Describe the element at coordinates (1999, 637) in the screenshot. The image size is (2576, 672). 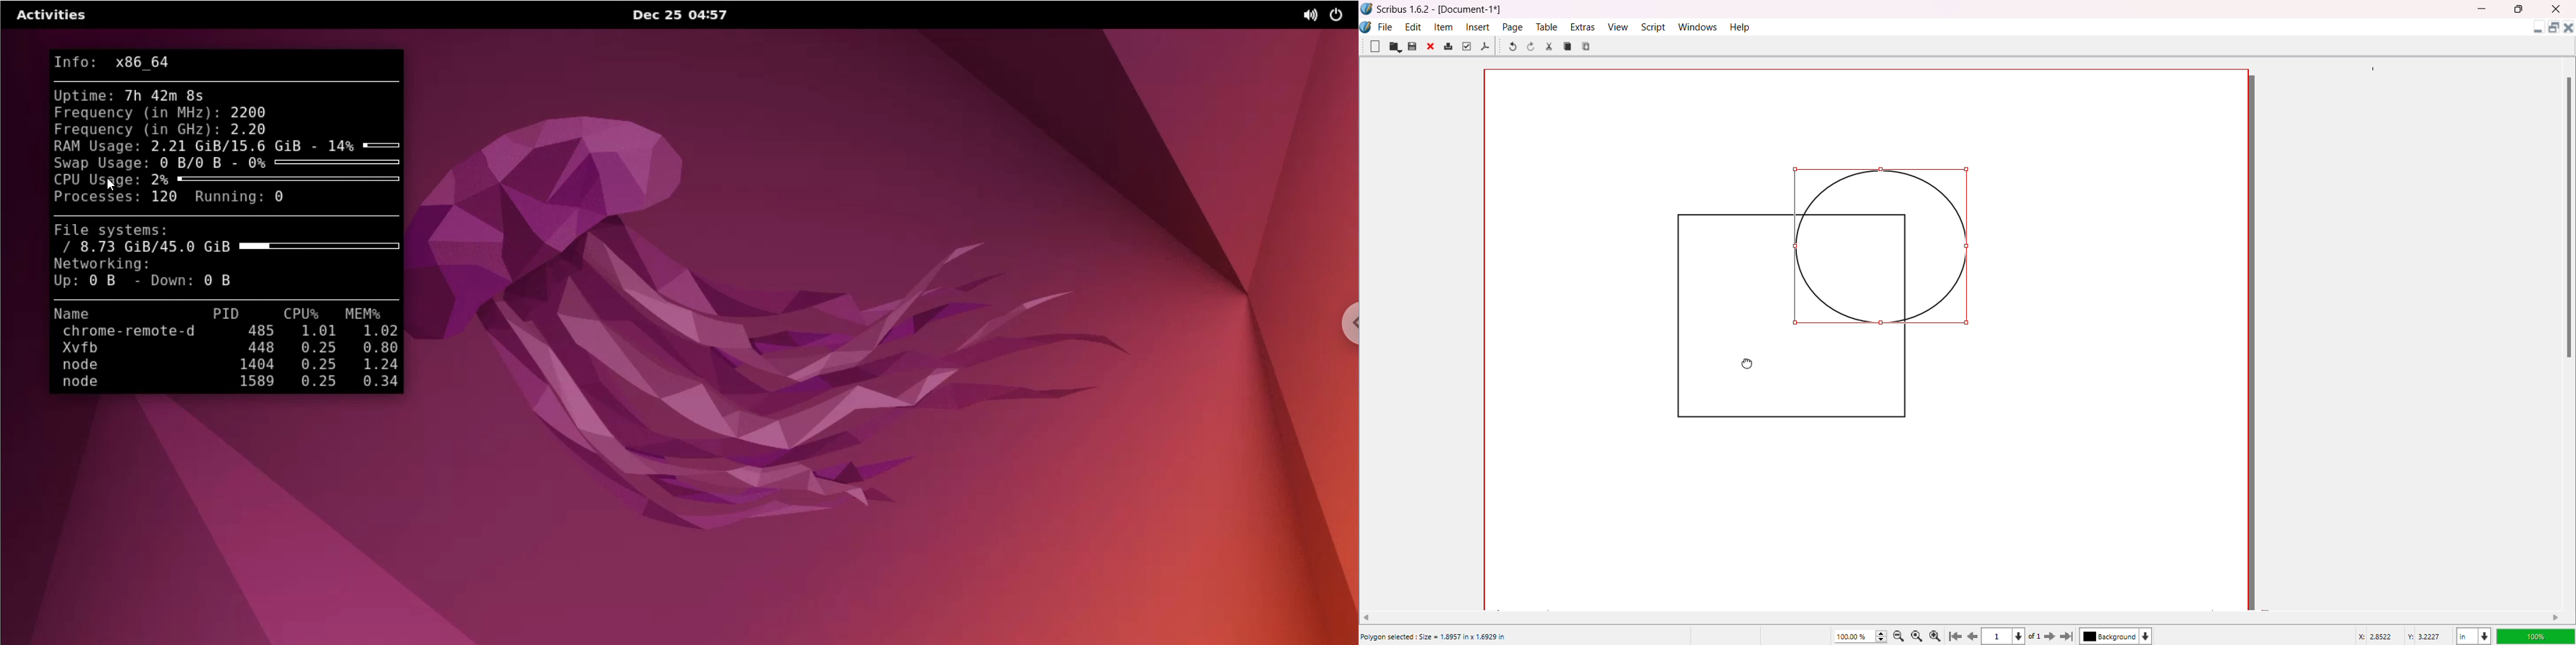
I see `Current page` at that location.